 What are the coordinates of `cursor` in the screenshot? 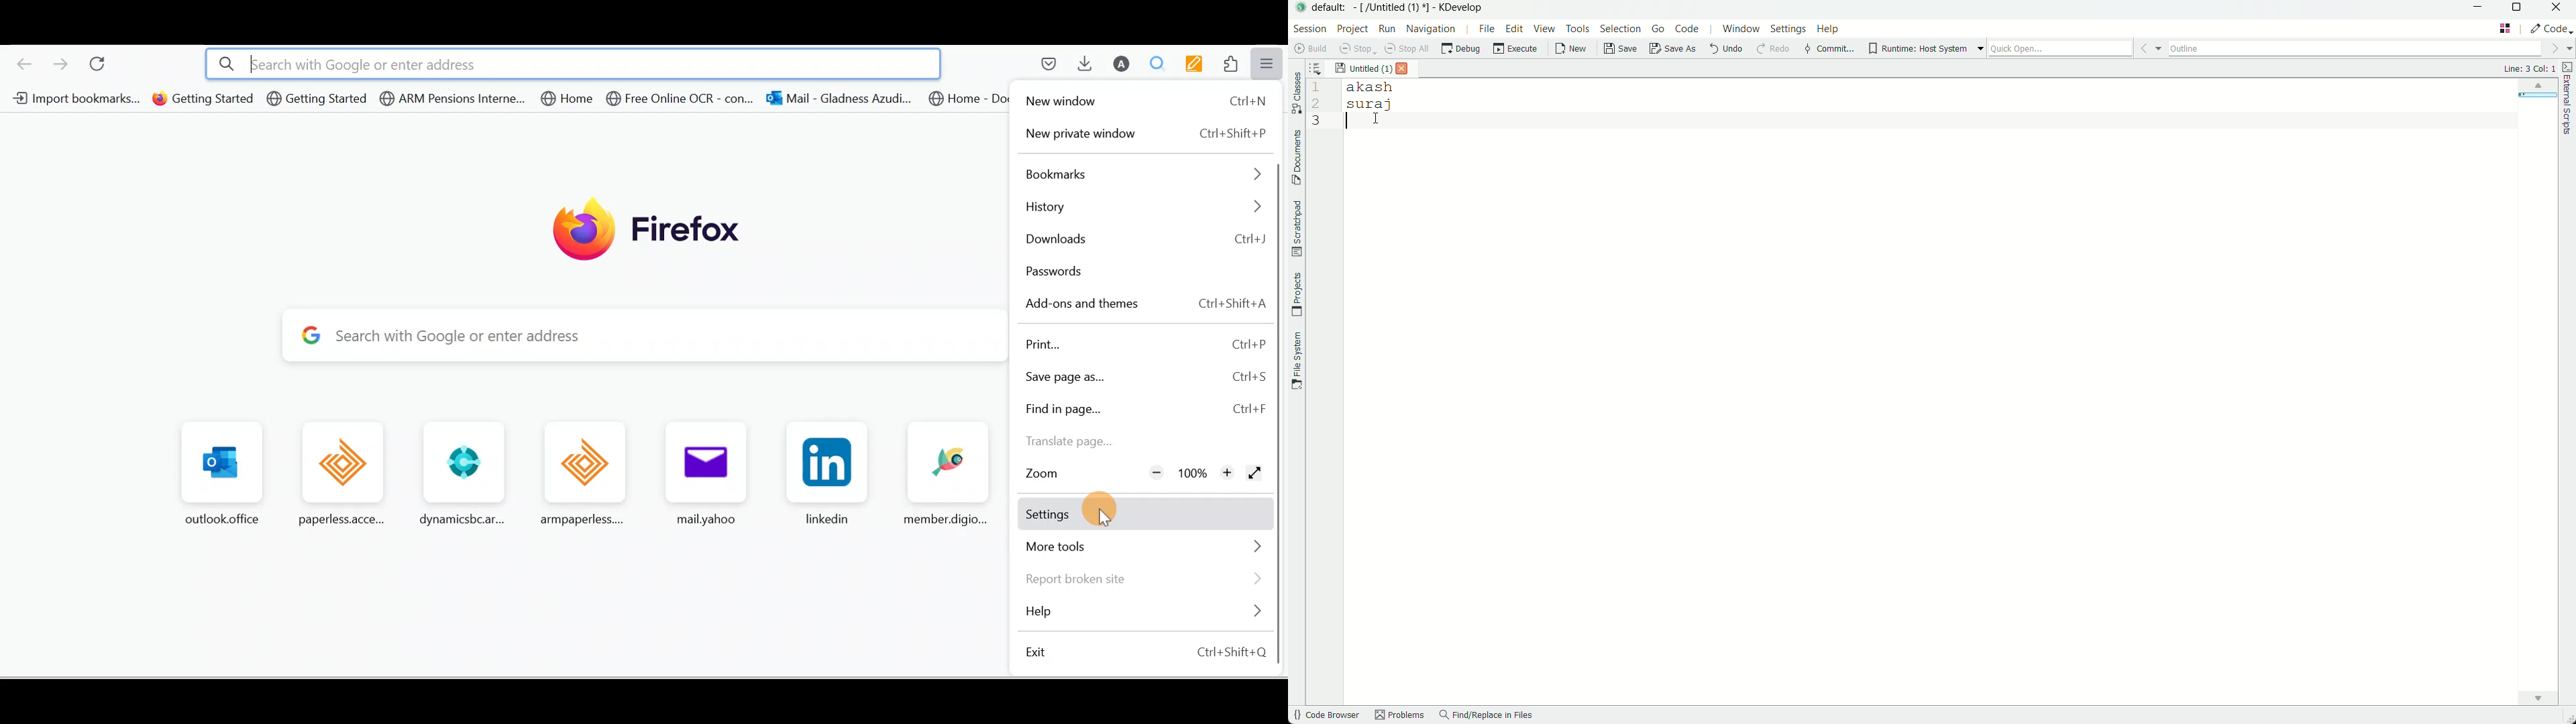 It's located at (1106, 520).